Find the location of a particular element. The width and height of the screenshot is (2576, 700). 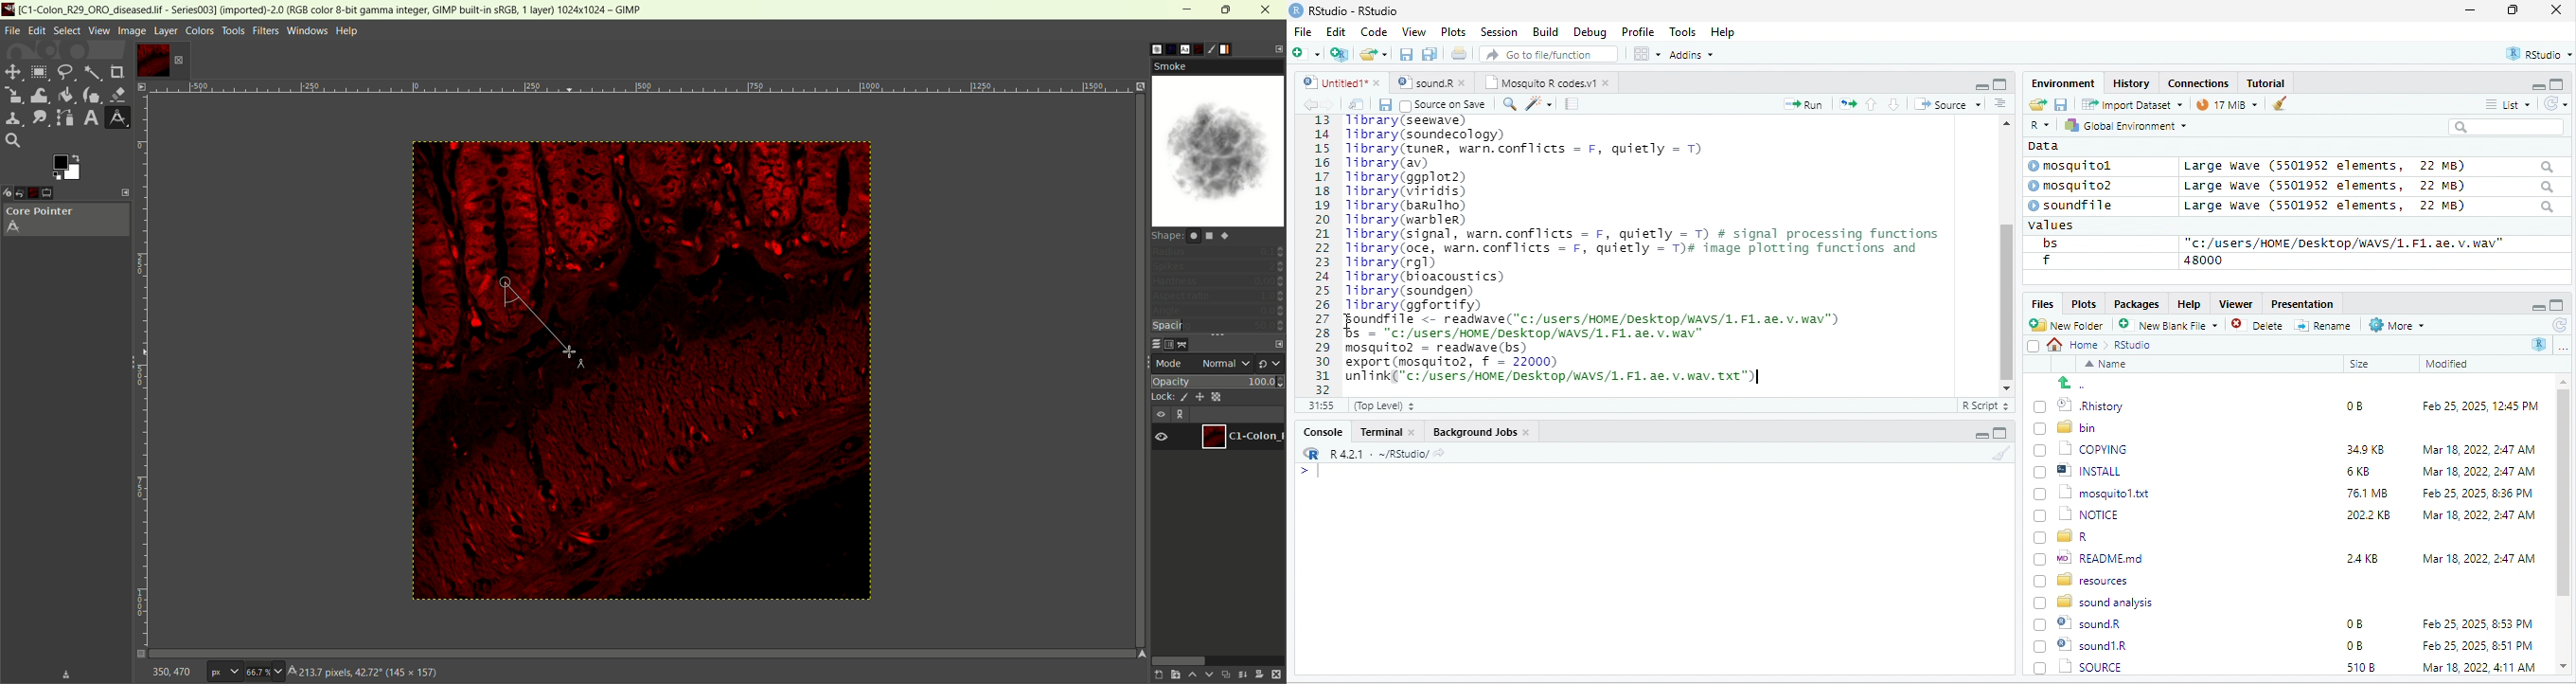

© mosquito? is located at coordinates (2076, 184).